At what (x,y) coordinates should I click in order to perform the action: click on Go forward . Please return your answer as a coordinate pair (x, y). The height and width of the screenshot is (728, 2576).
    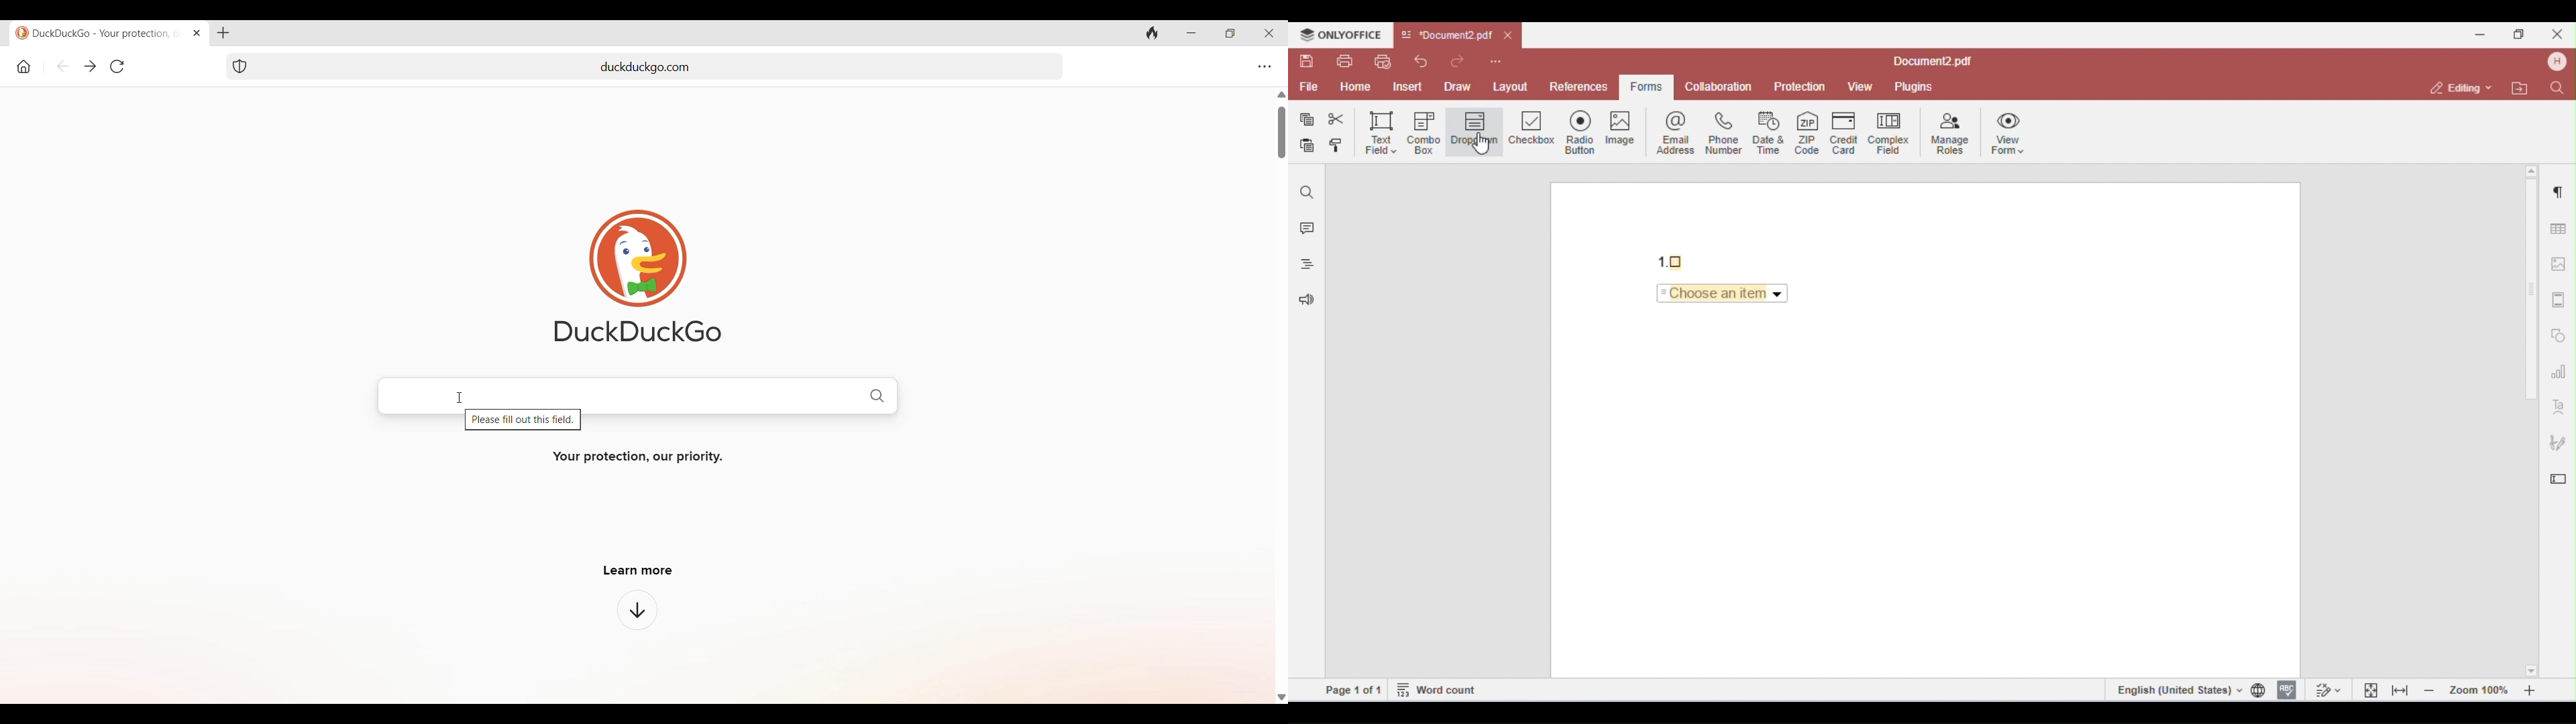
    Looking at the image, I should click on (89, 66).